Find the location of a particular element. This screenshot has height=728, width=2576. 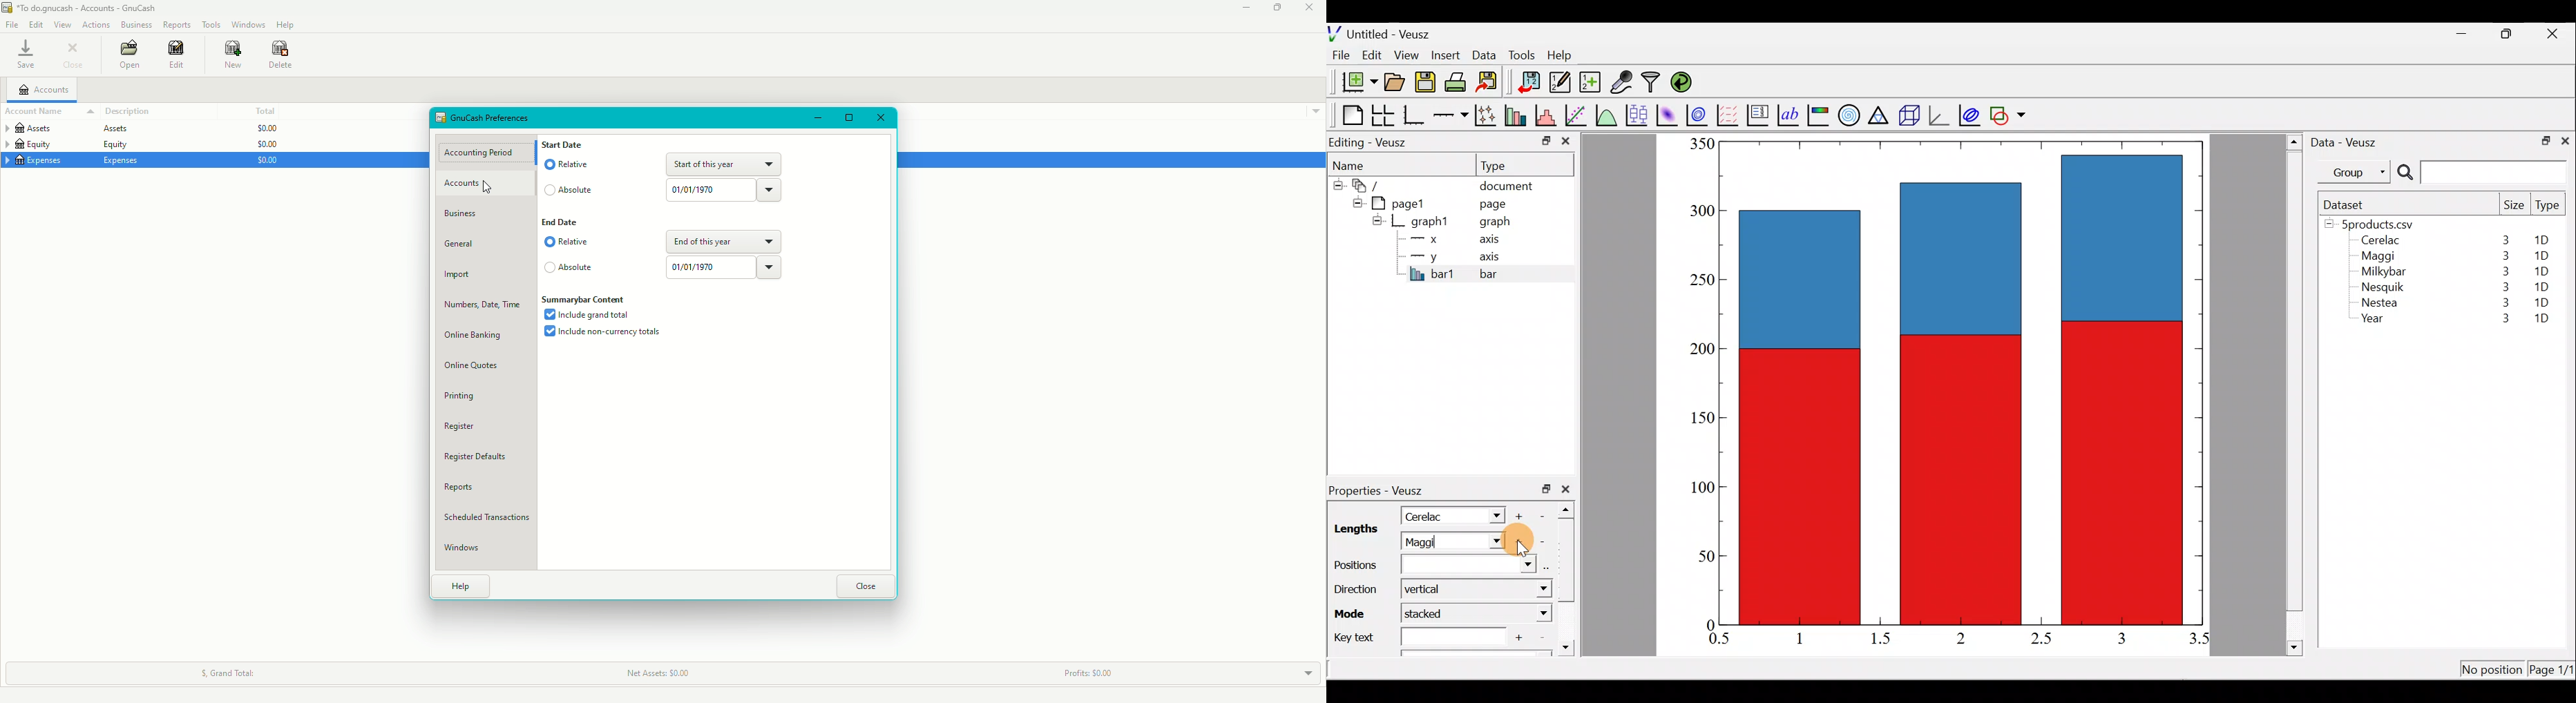

0 is located at coordinates (1709, 624).